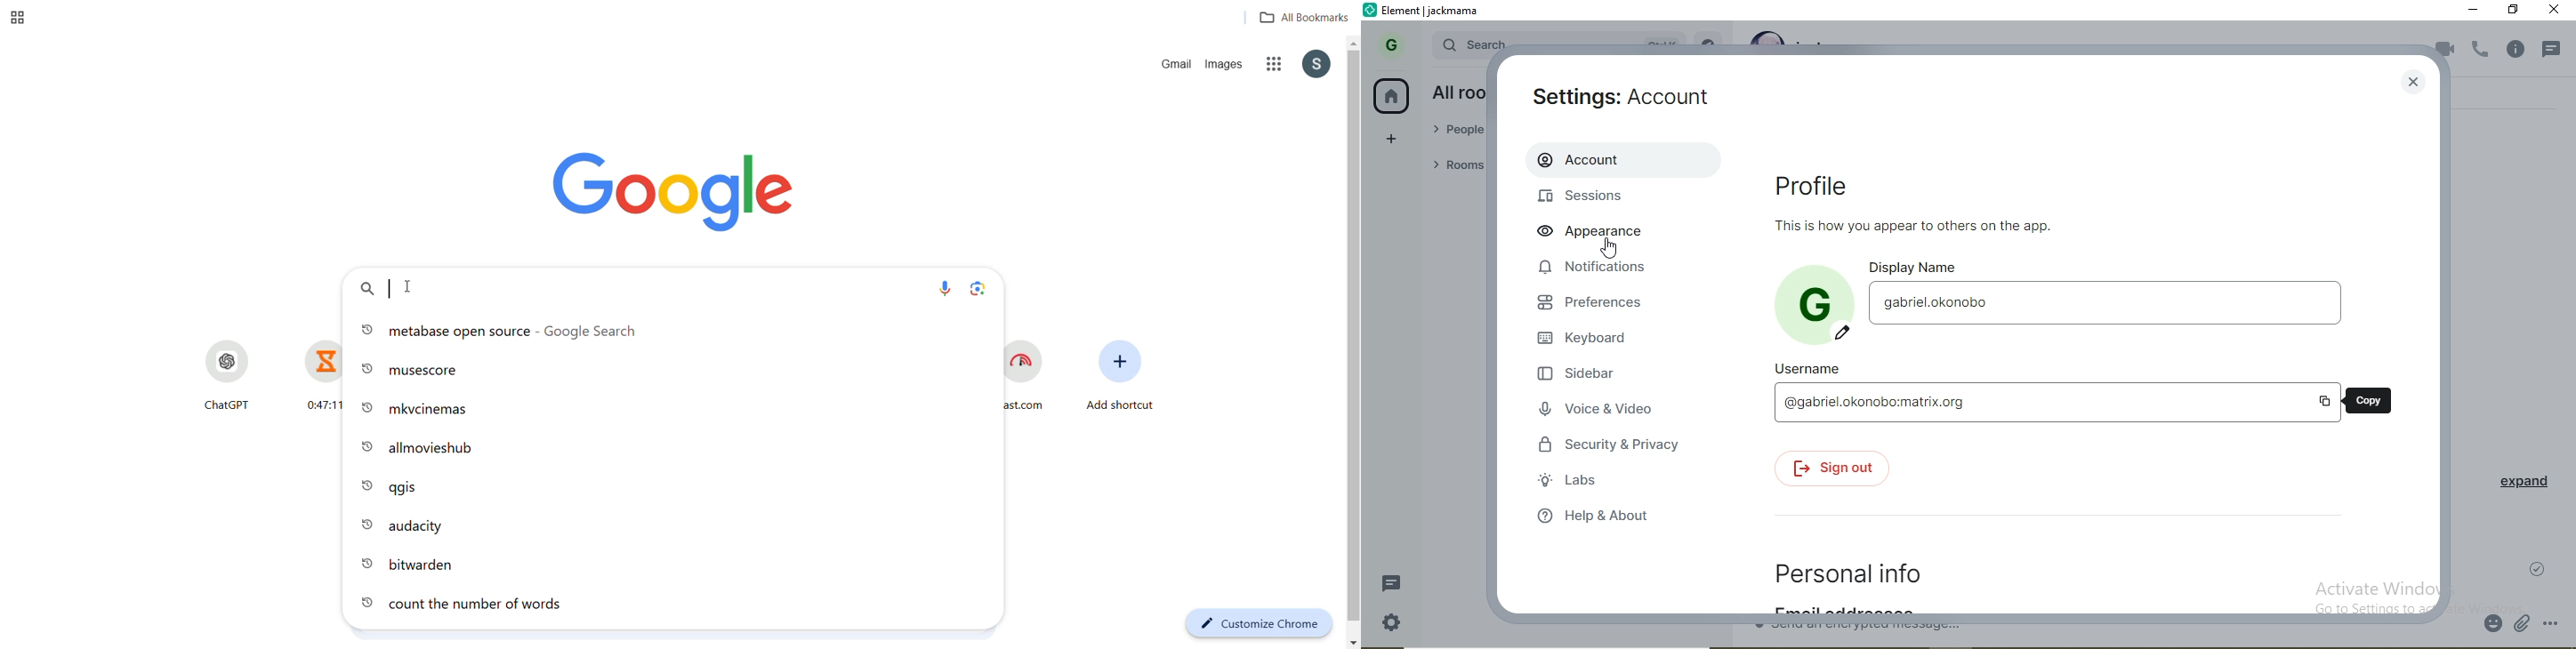  I want to click on gabriel.okonobo, so click(2101, 305).